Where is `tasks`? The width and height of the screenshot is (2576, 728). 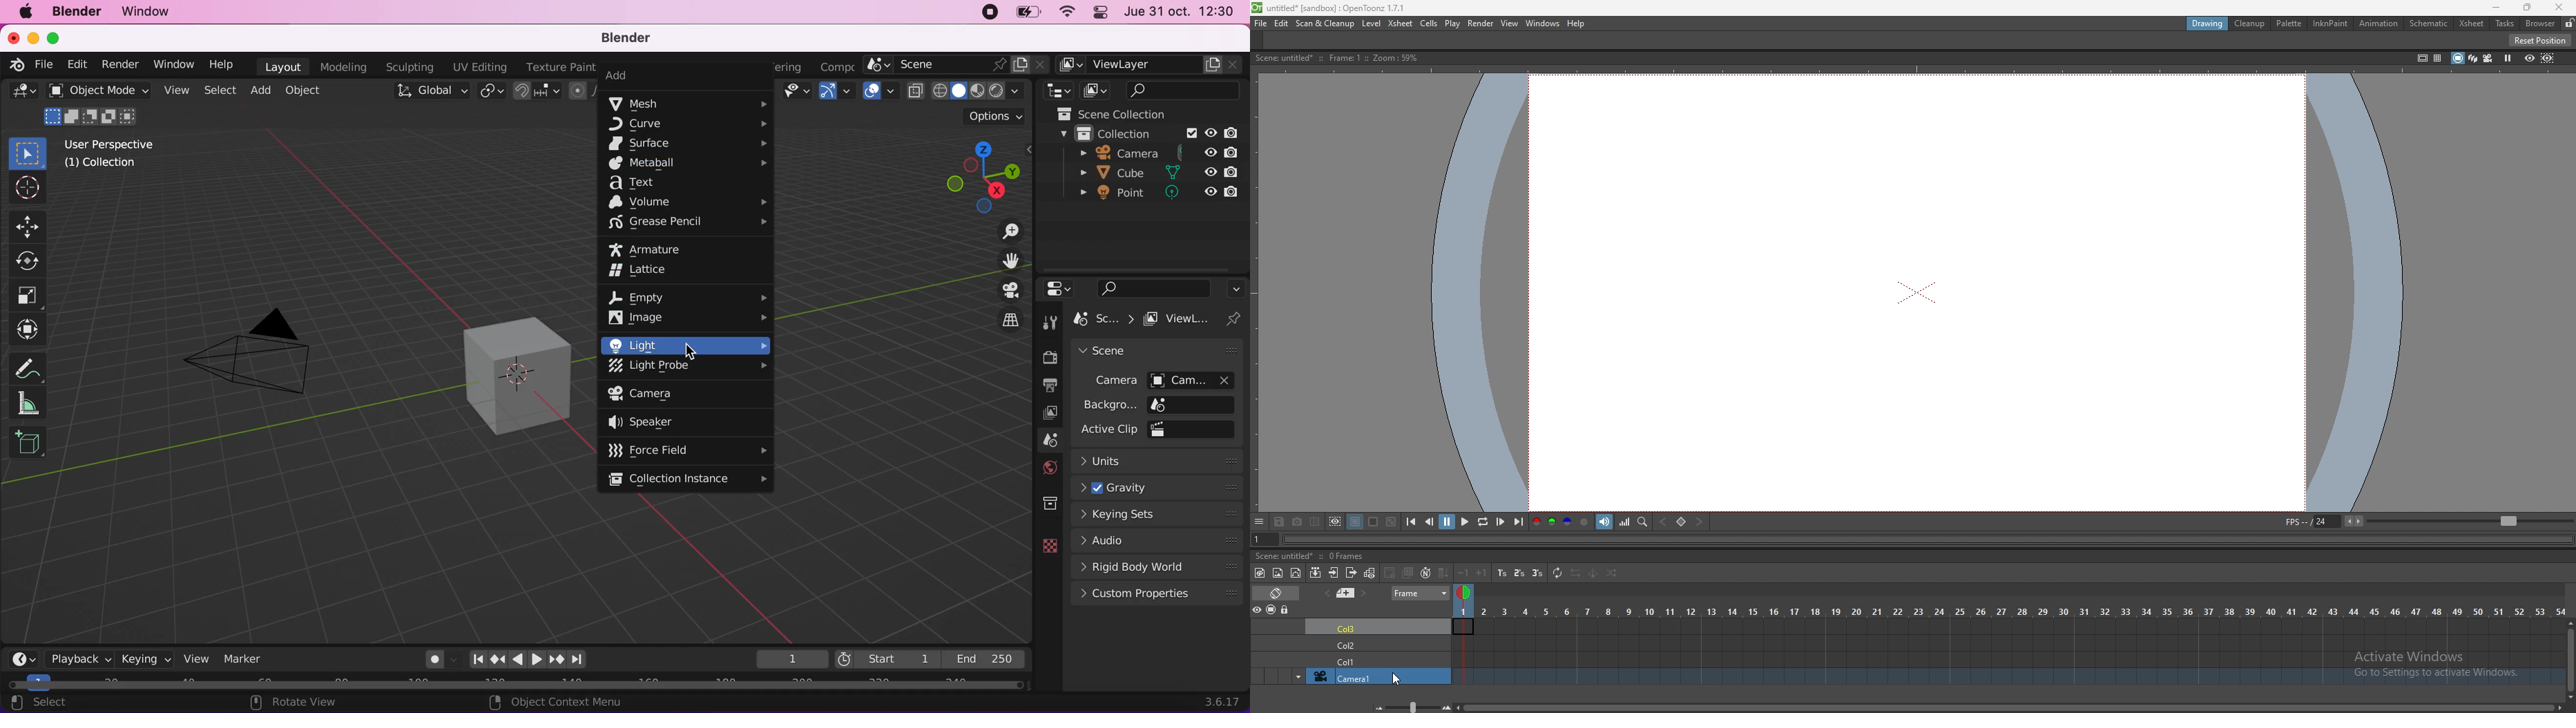
tasks is located at coordinates (2504, 23).